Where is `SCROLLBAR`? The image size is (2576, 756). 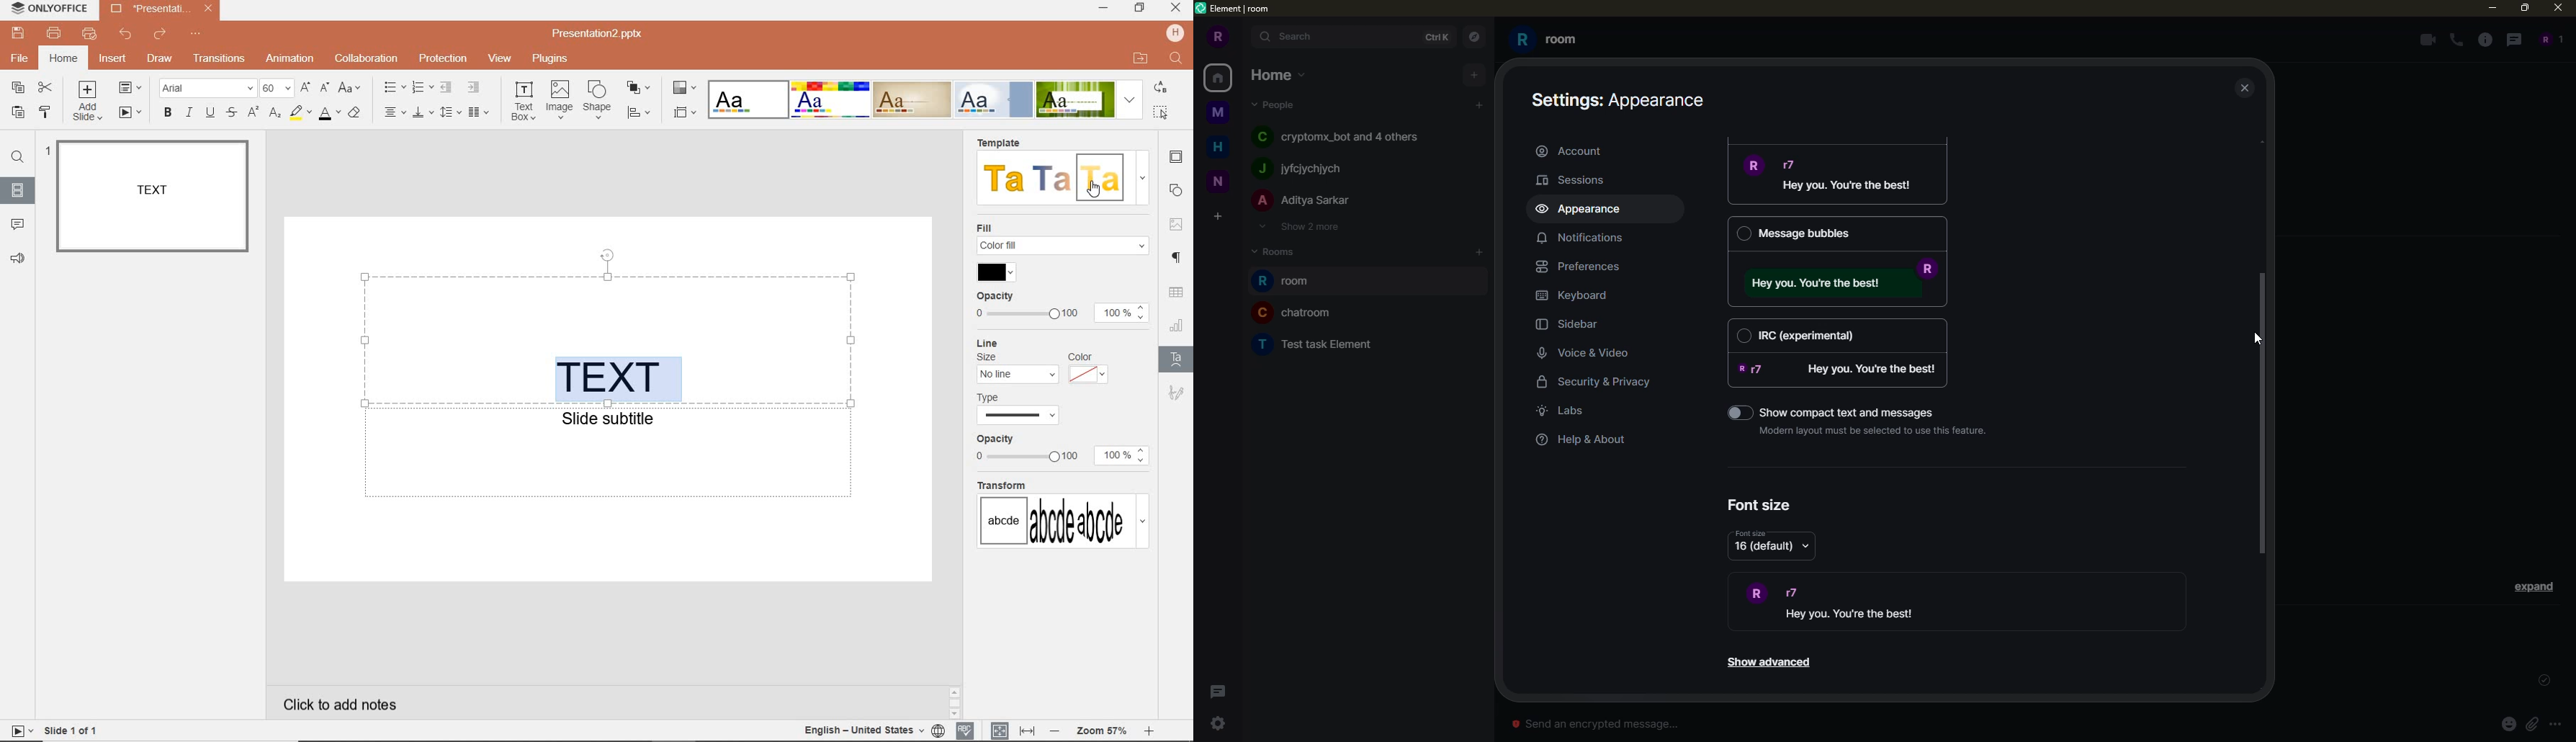
SCROLLBAR is located at coordinates (1150, 702).